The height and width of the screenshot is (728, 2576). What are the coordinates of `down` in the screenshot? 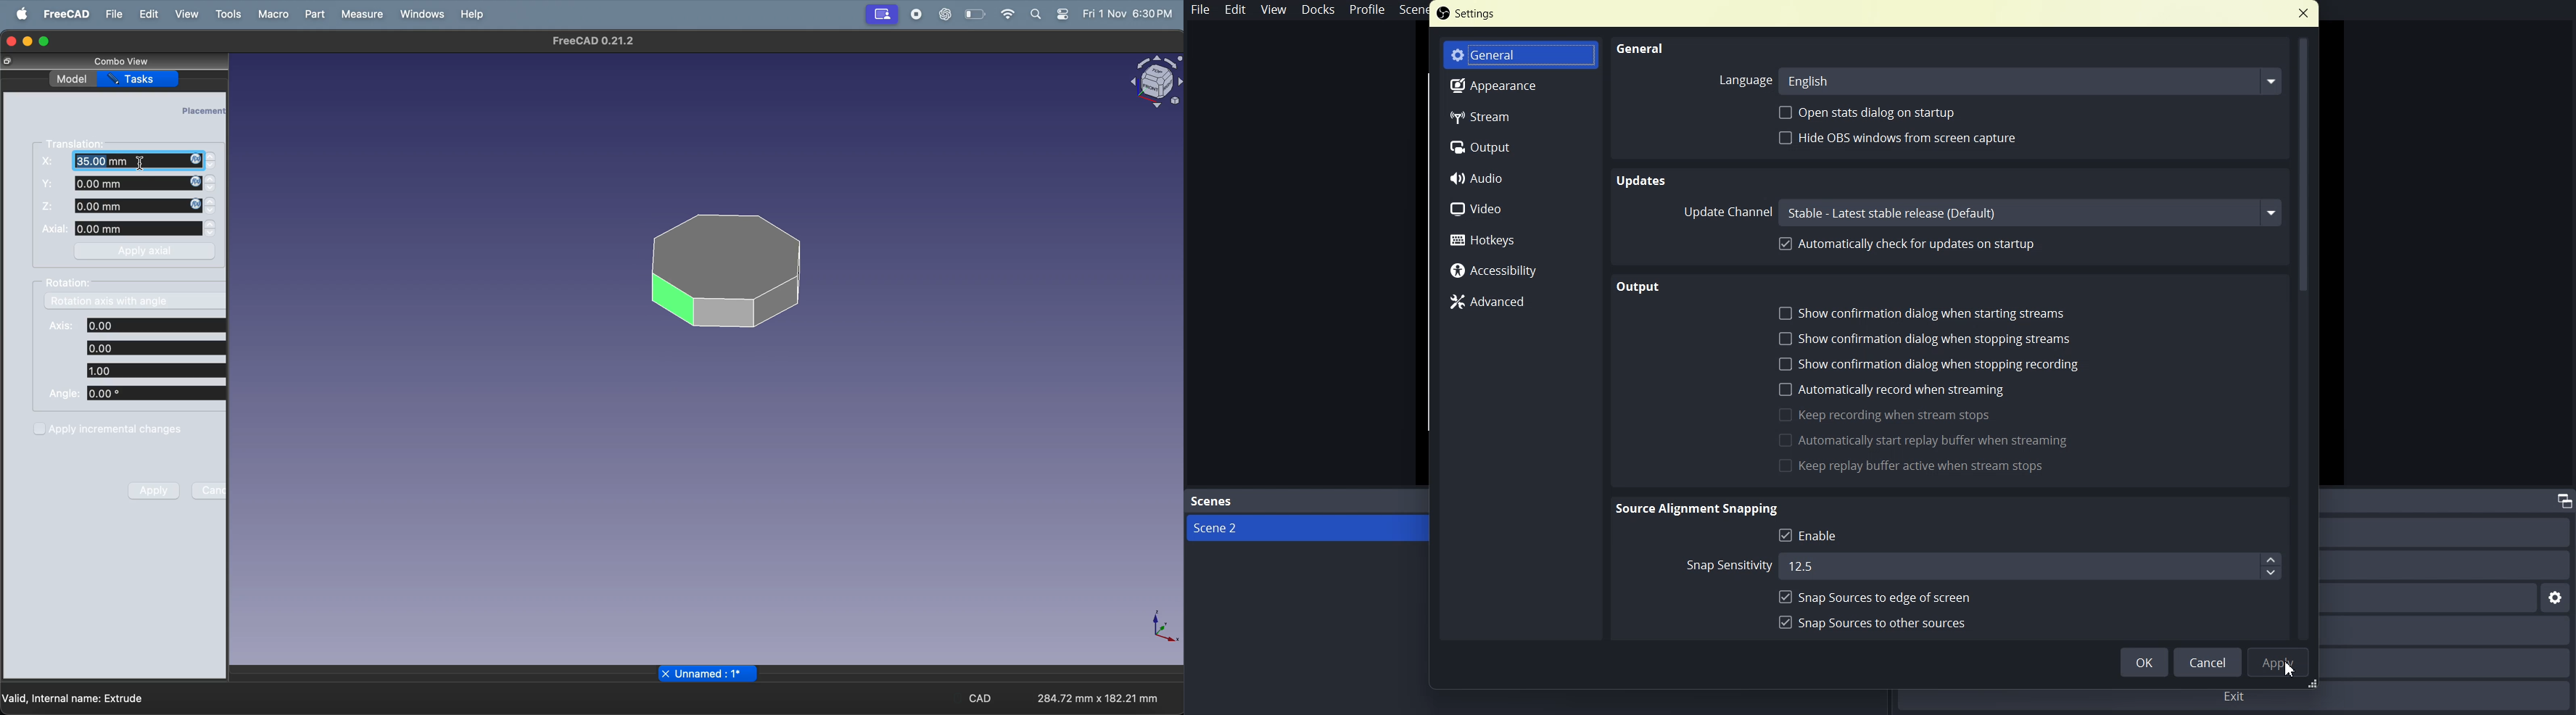 It's located at (211, 190).